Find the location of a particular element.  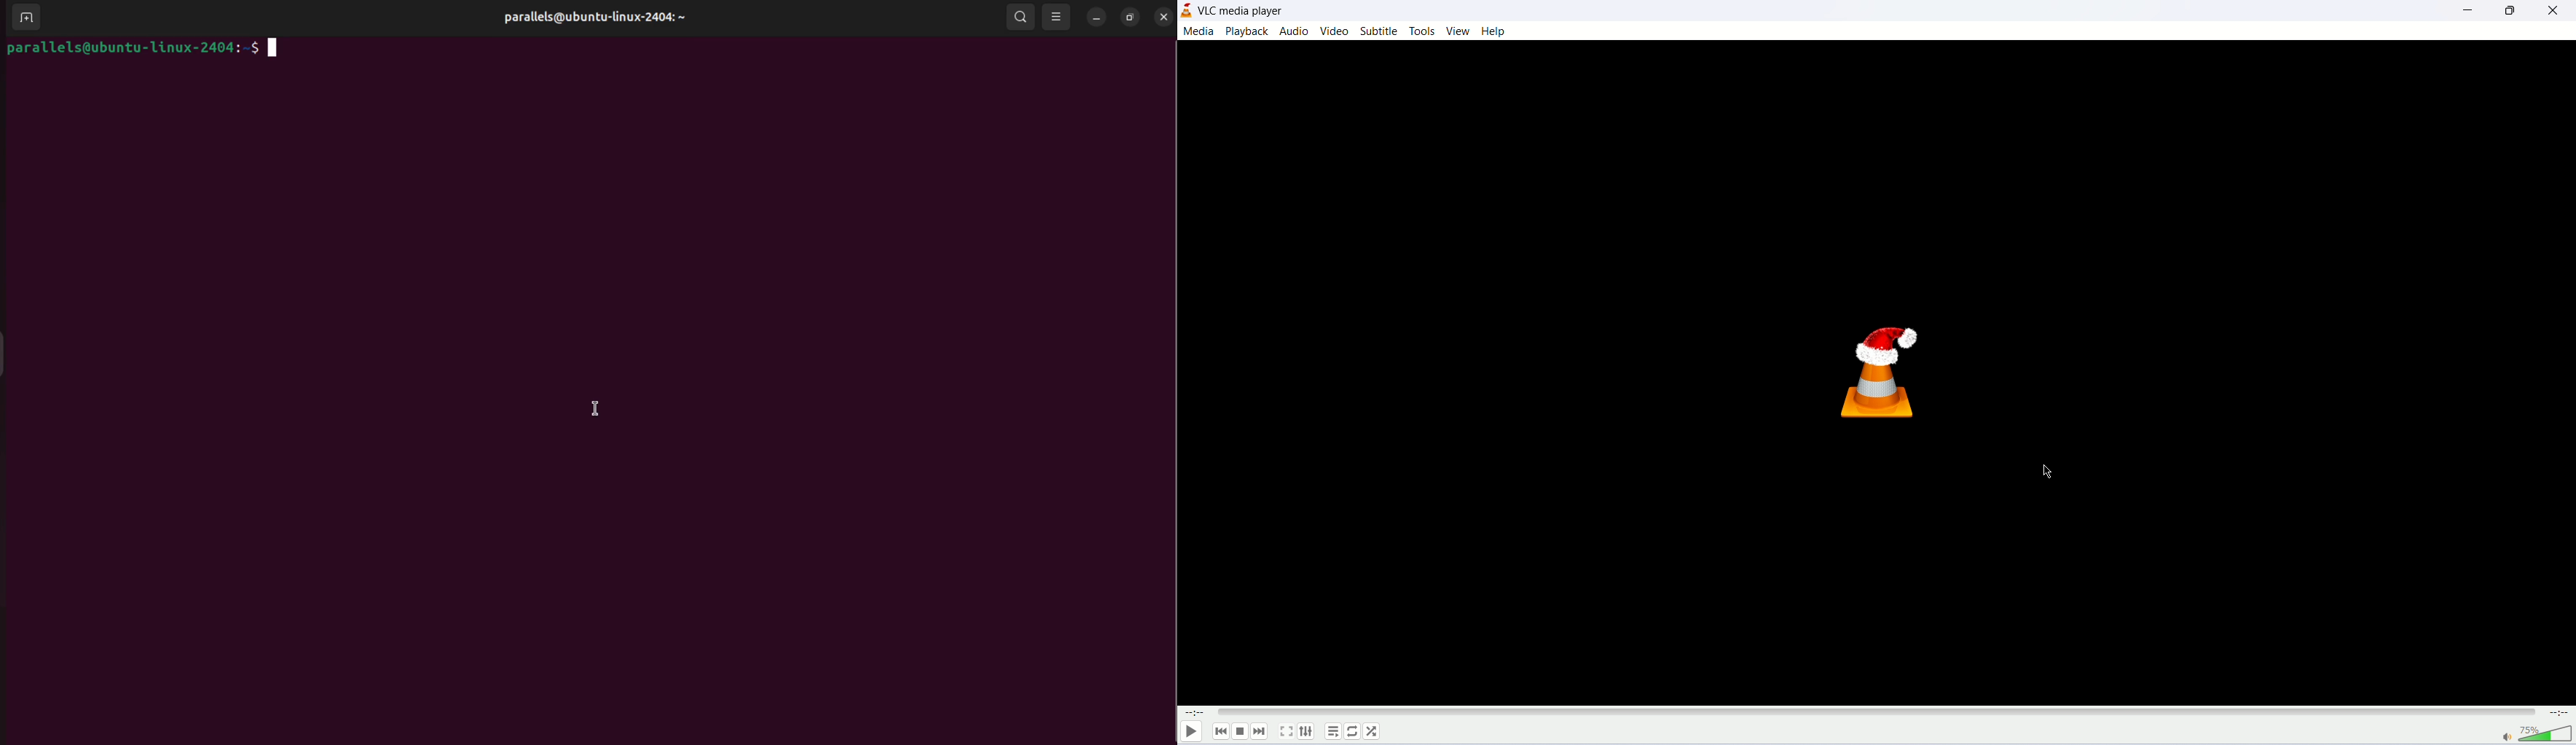

view is located at coordinates (1458, 31).